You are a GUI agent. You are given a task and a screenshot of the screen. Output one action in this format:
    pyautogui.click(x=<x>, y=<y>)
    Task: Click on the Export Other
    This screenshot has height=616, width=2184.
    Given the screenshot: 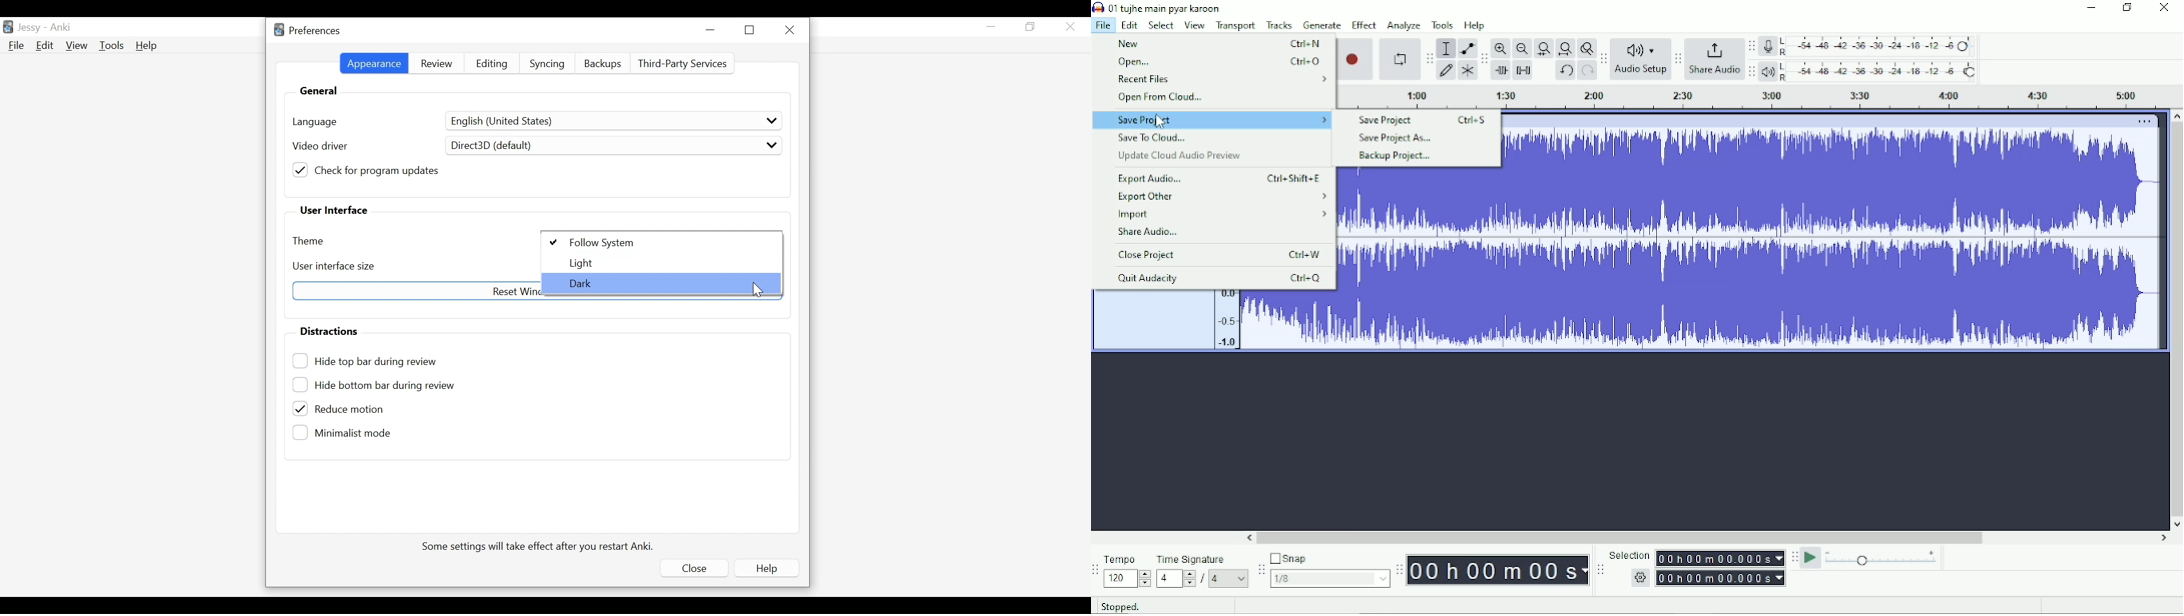 What is the action you would take?
    pyautogui.click(x=1222, y=197)
    